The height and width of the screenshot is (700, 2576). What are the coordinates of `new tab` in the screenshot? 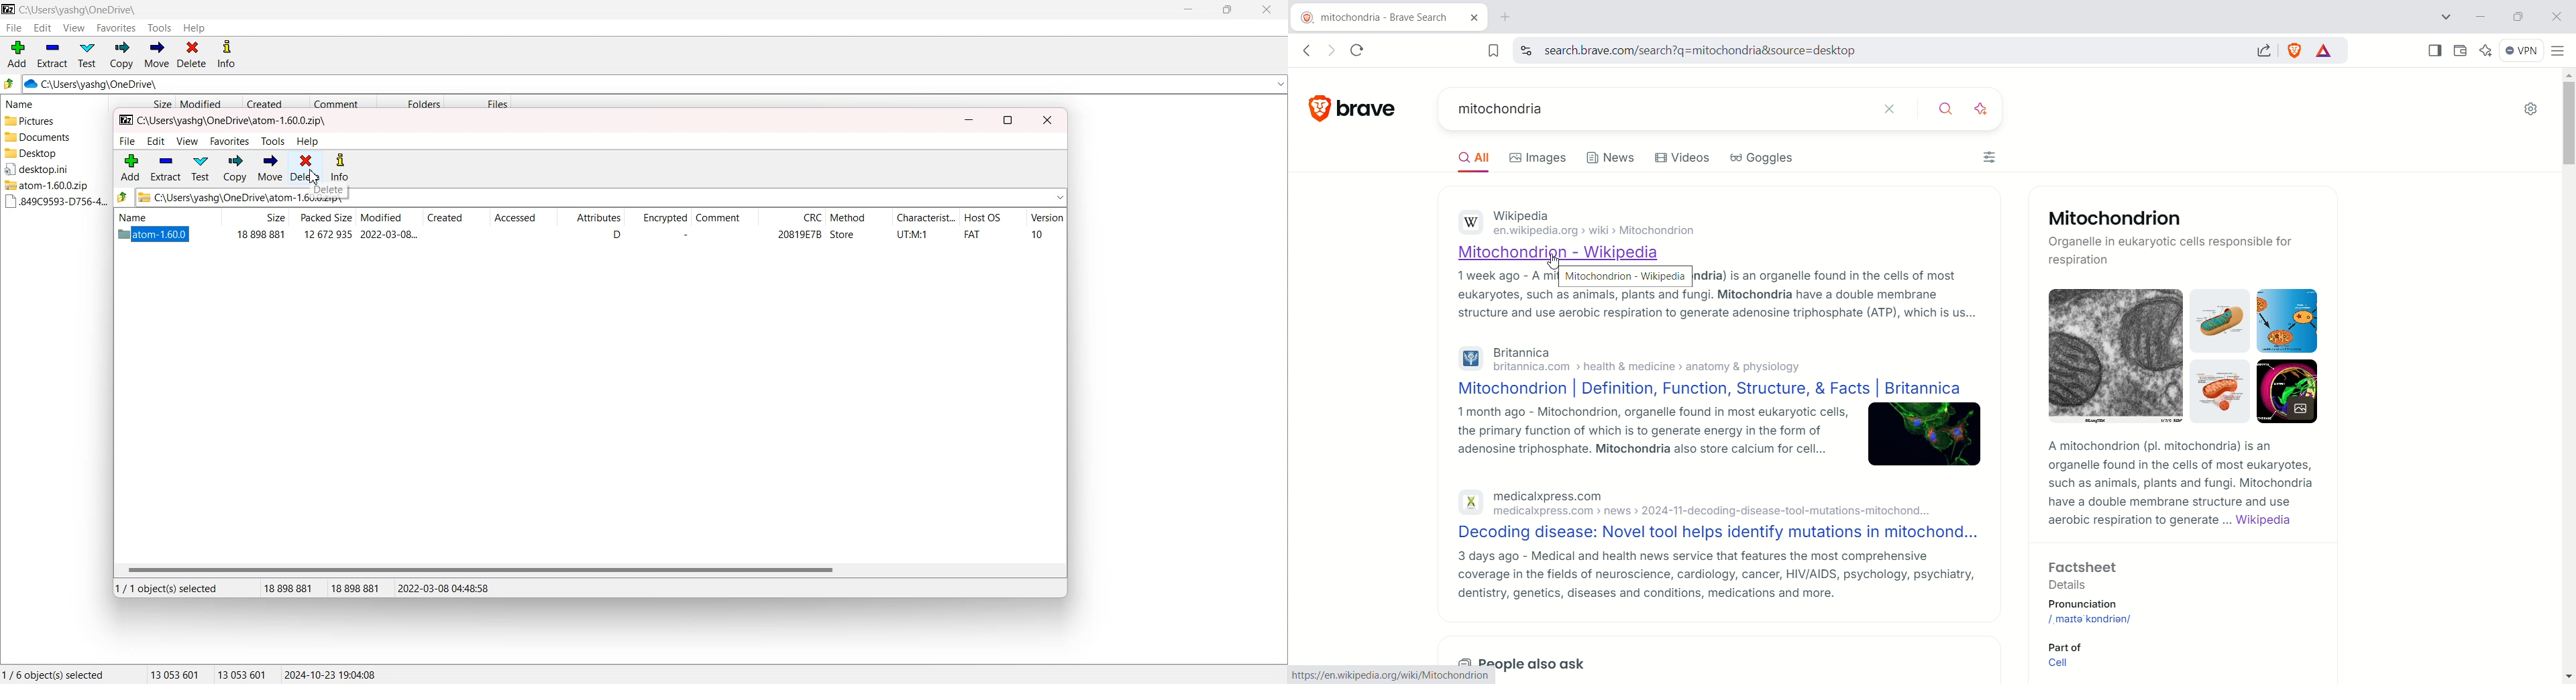 It's located at (1508, 17).